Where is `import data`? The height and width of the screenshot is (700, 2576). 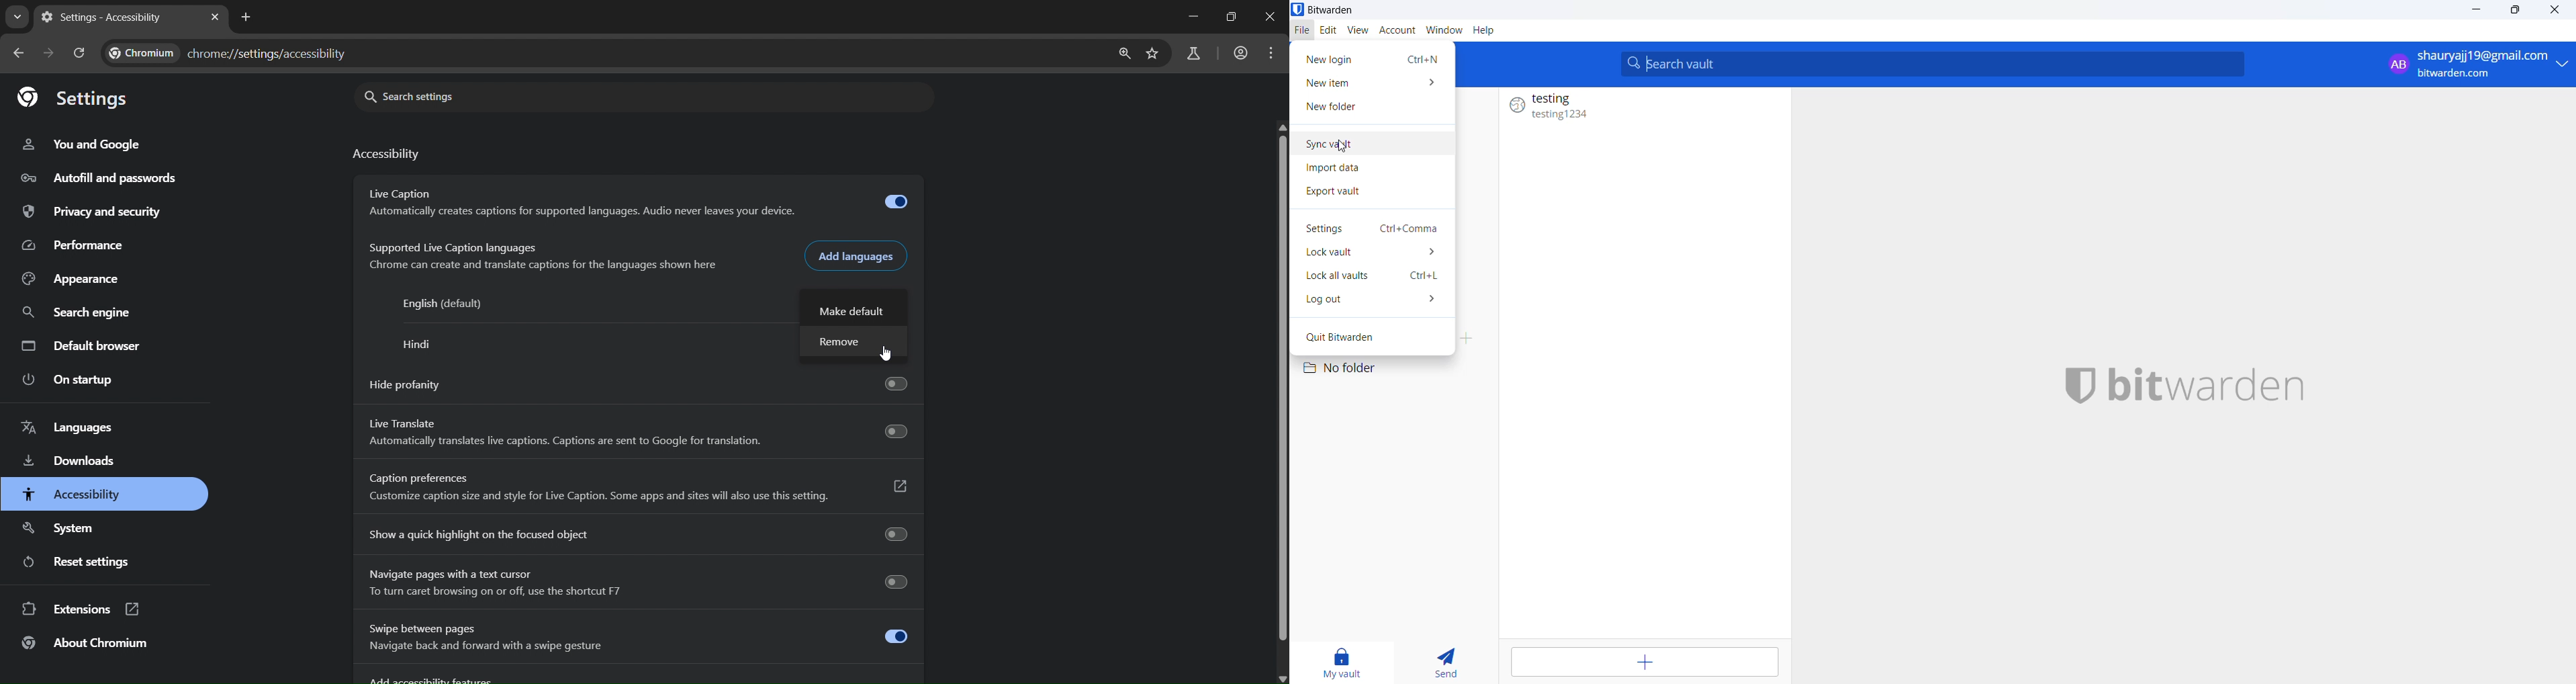 import data is located at coordinates (1370, 168).